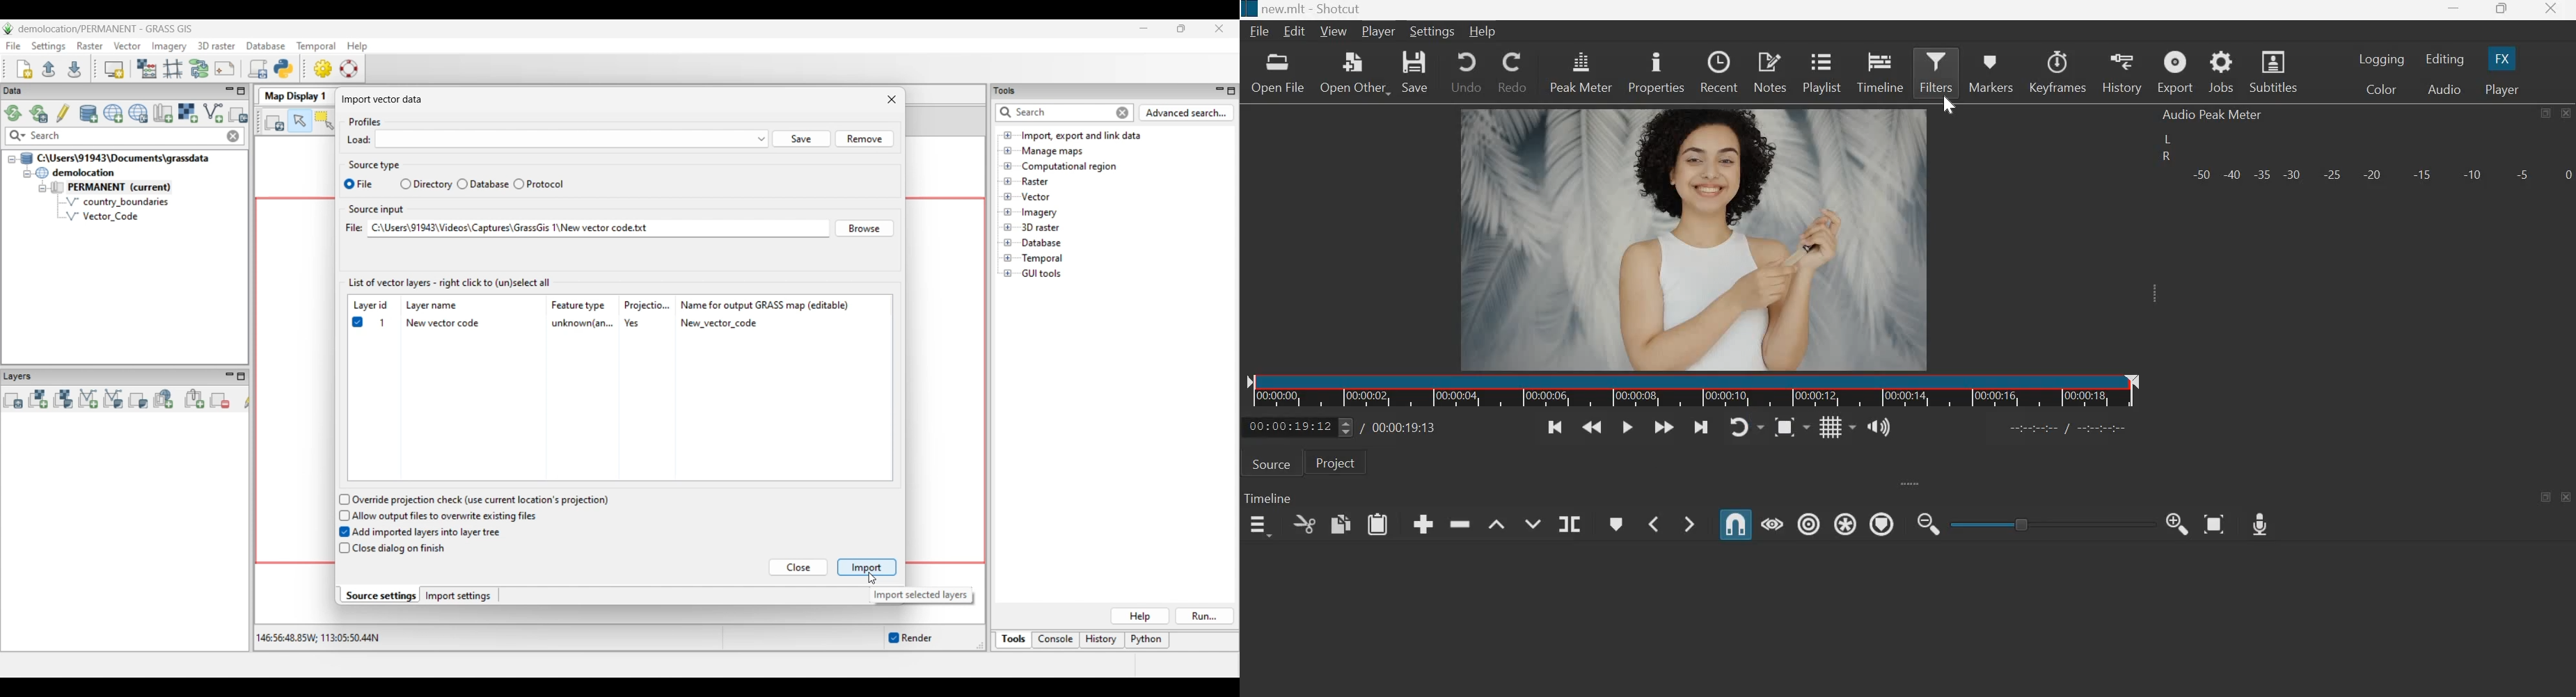  Describe the element at coordinates (2070, 426) in the screenshot. I see `` at that location.